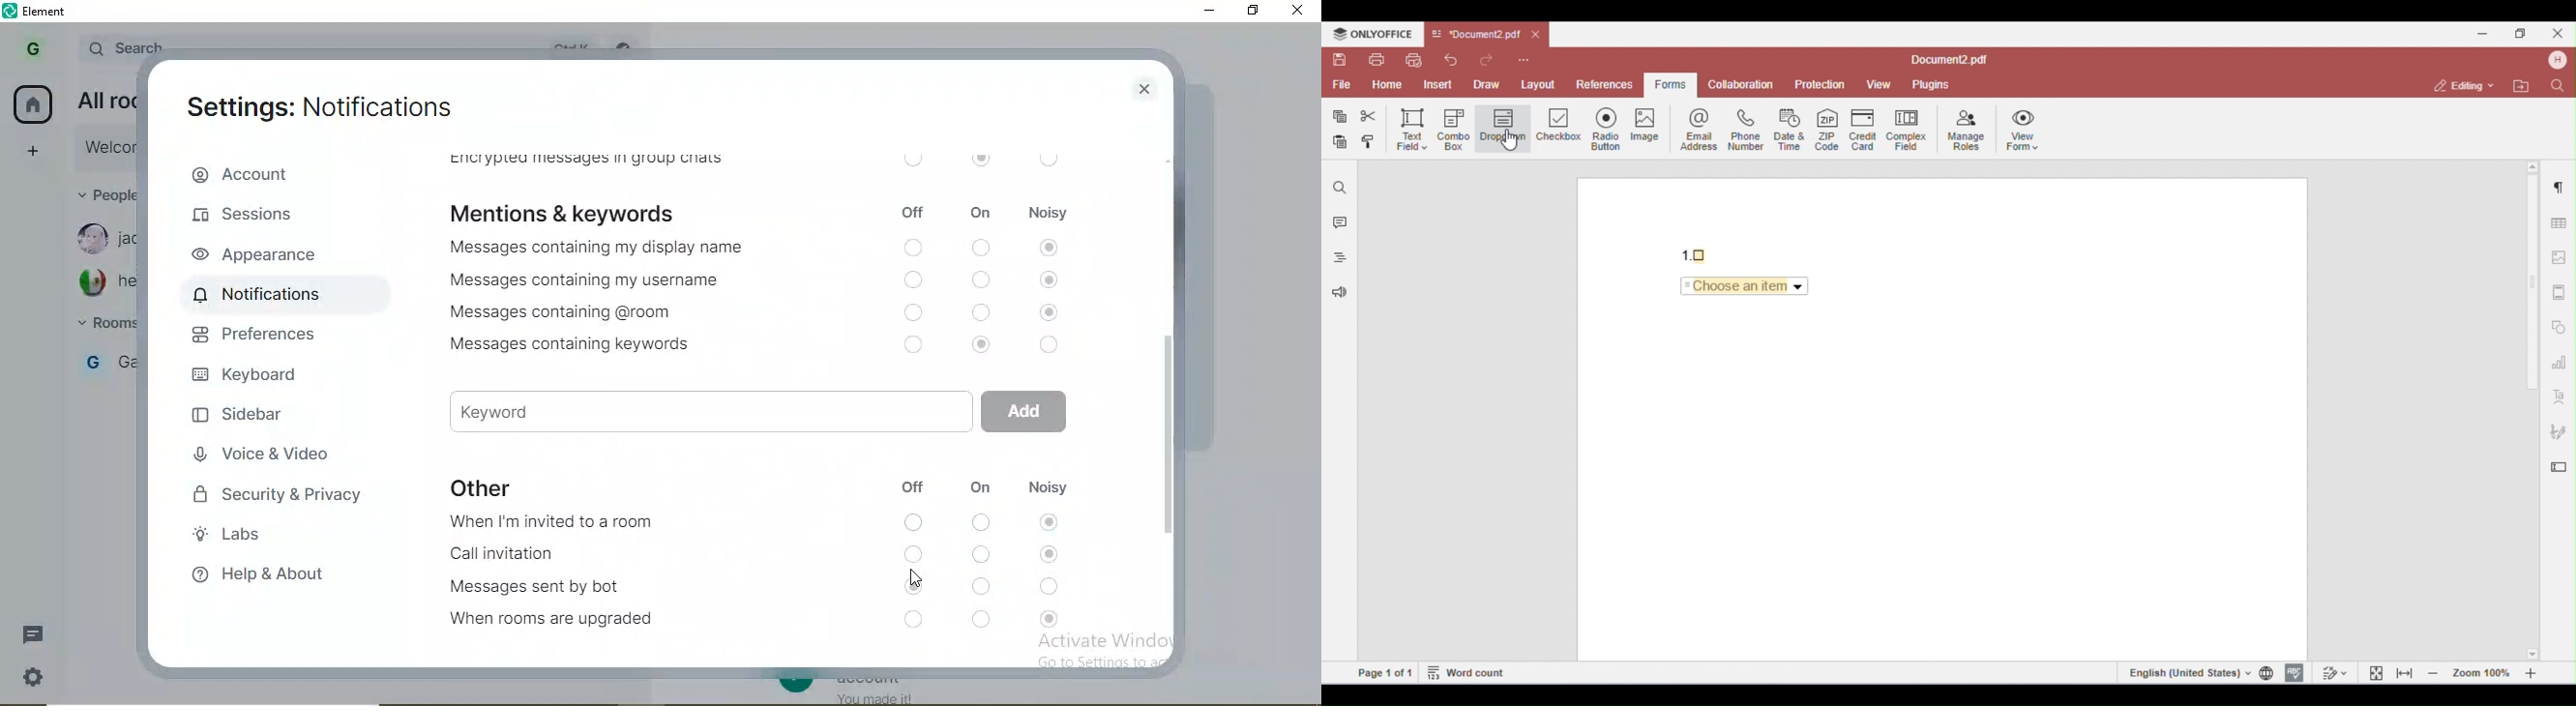 The image size is (2576, 728). Describe the element at coordinates (915, 314) in the screenshot. I see `switch off` at that location.